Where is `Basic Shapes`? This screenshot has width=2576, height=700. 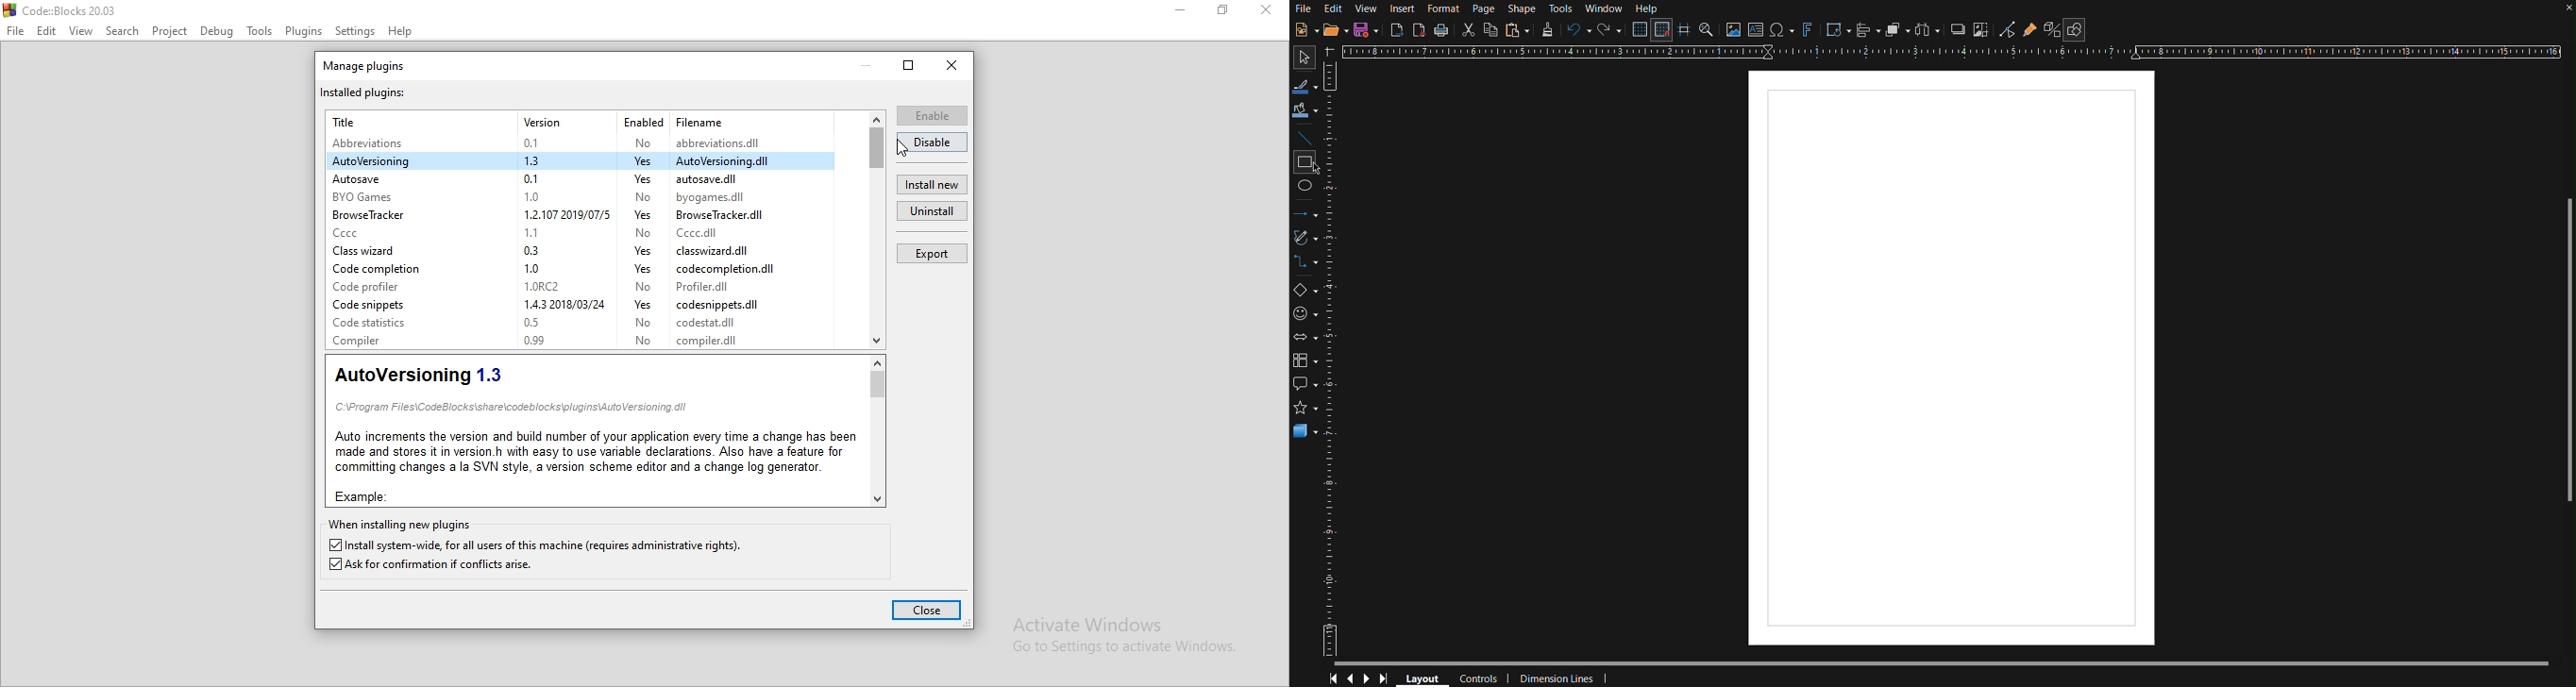 Basic Shapes is located at coordinates (1307, 291).